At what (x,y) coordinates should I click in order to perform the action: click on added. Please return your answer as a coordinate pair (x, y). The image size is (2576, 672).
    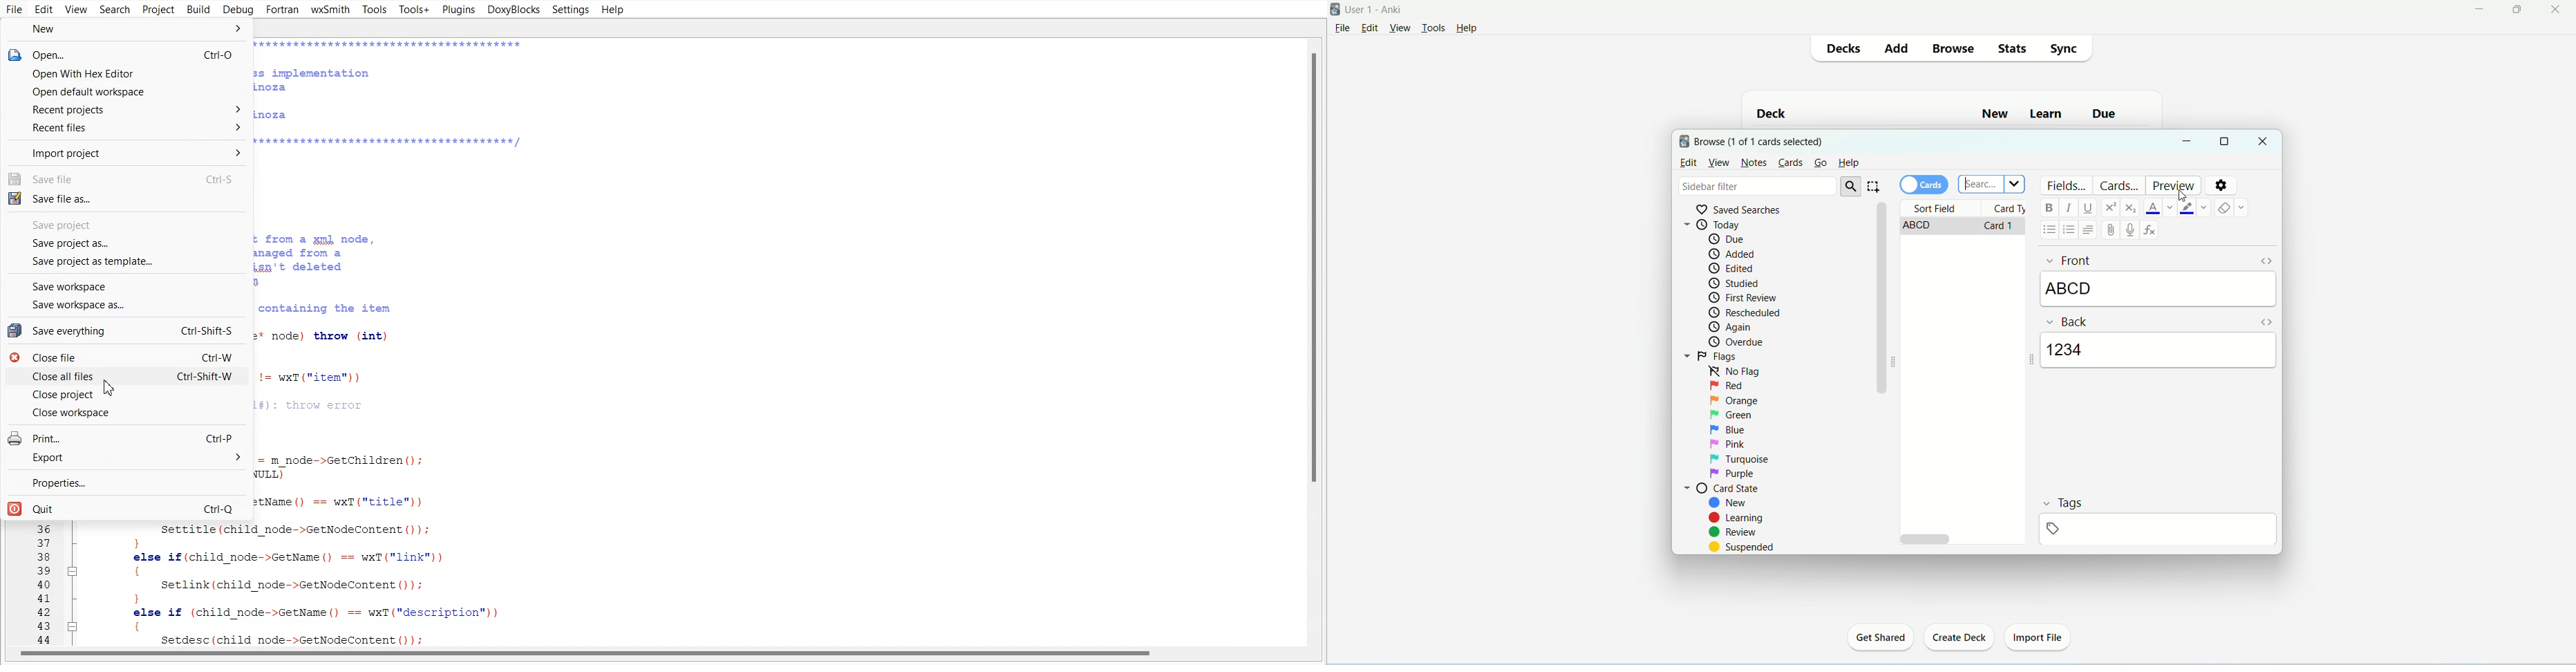
    Looking at the image, I should click on (1734, 253).